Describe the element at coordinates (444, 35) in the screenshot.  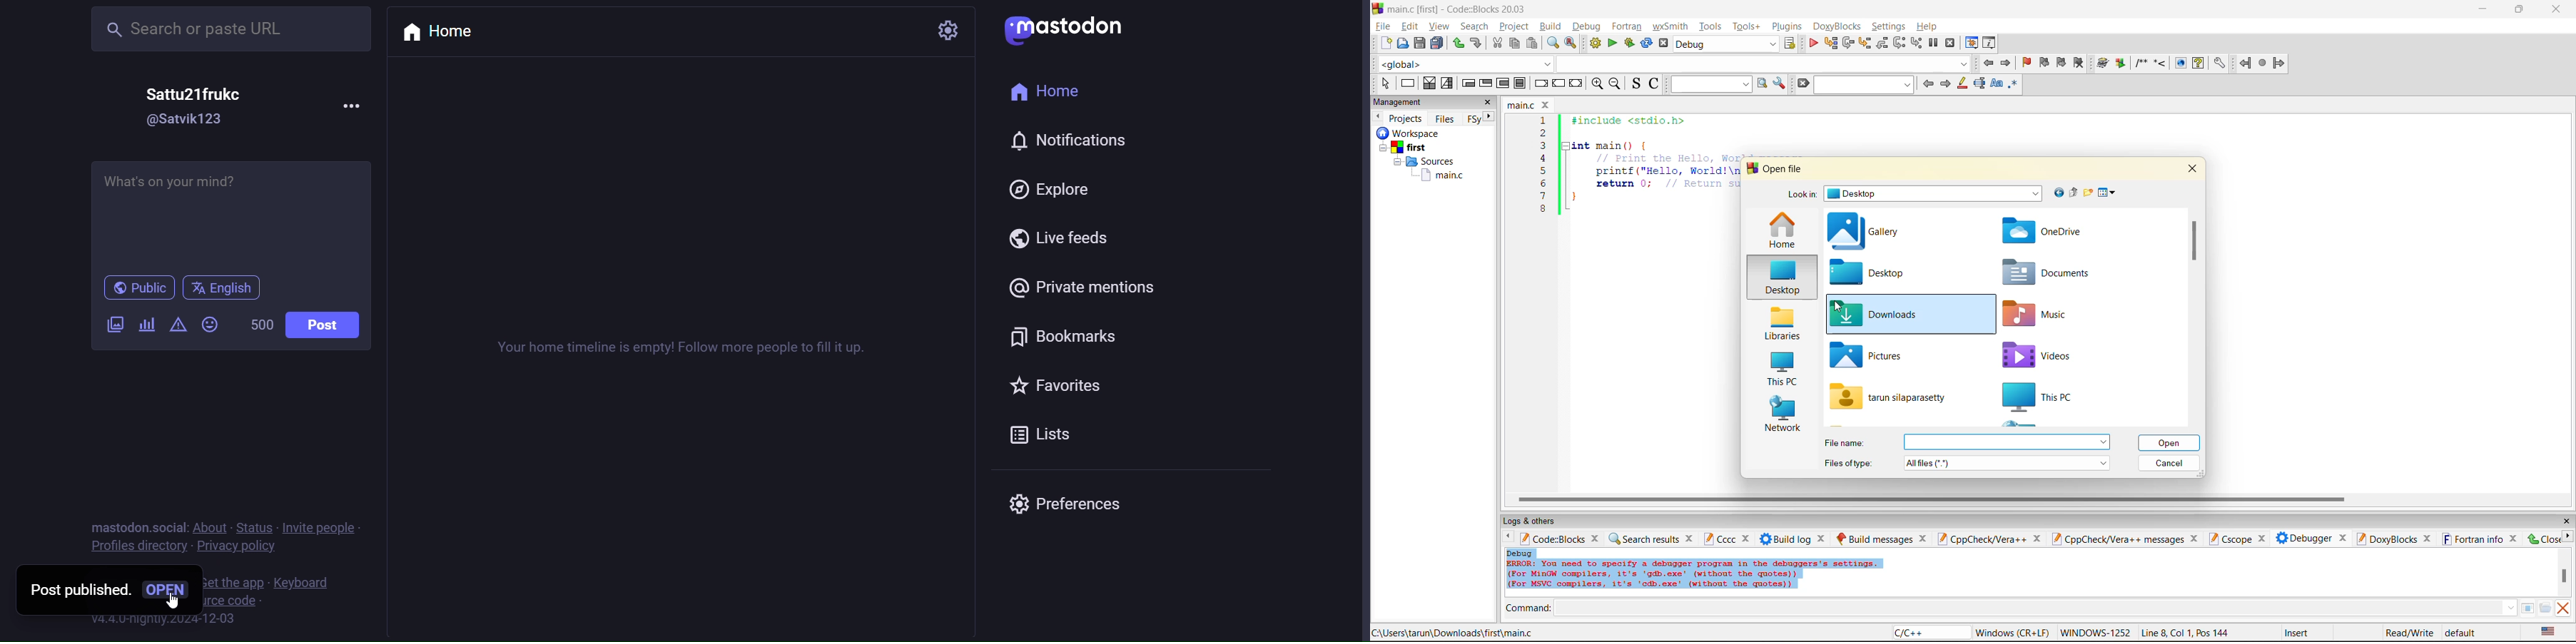
I see `home` at that location.